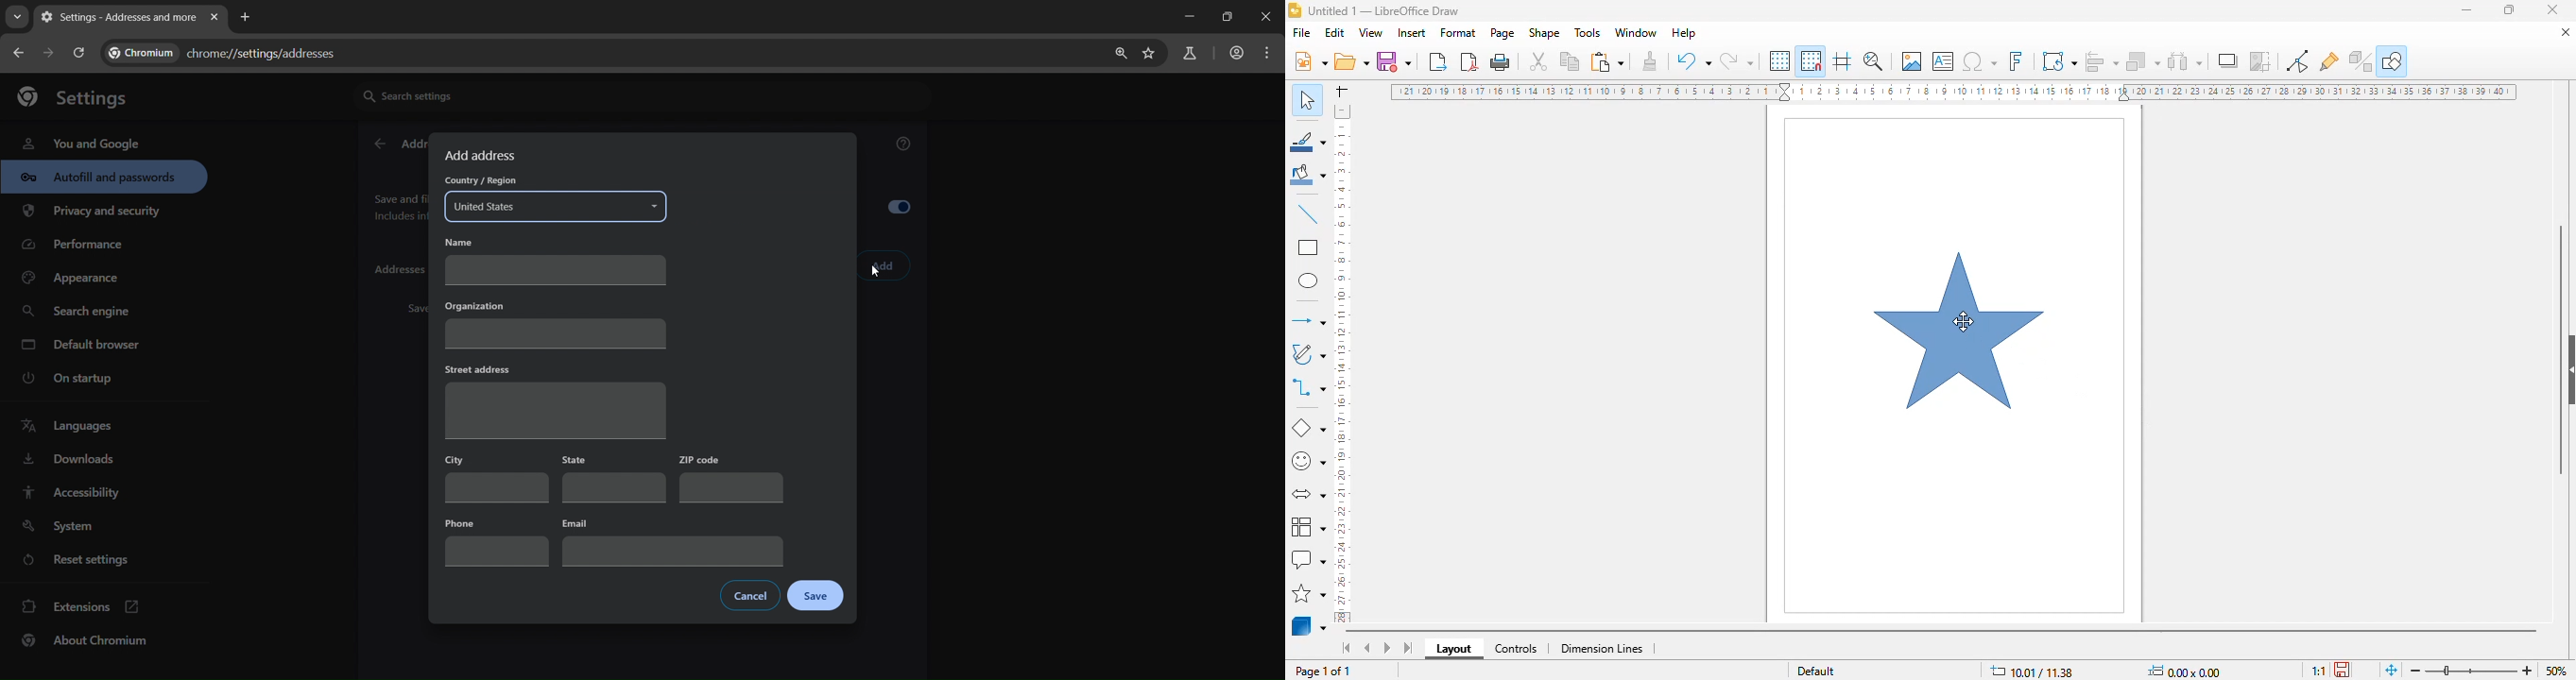 The height and width of the screenshot is (700, 2576). Describe the element at coordinates (1307, 495) in the screenshot. I see `block arrows` at that location.